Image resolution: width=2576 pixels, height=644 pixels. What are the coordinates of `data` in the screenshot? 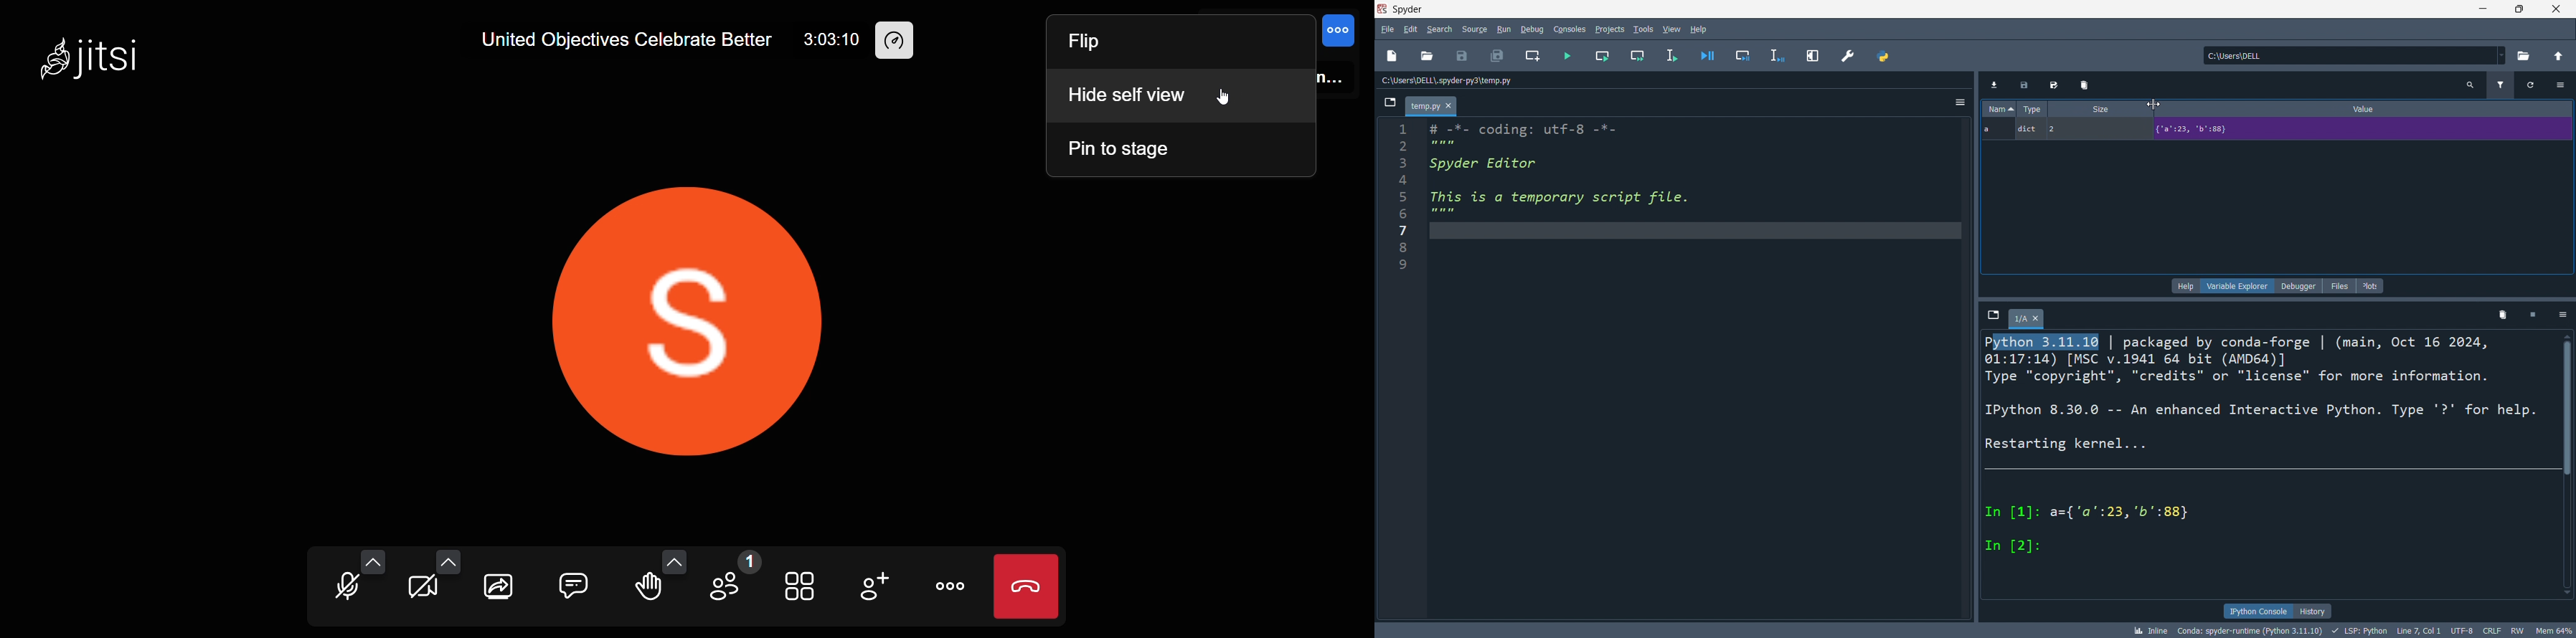 It's located at (2280, 131).